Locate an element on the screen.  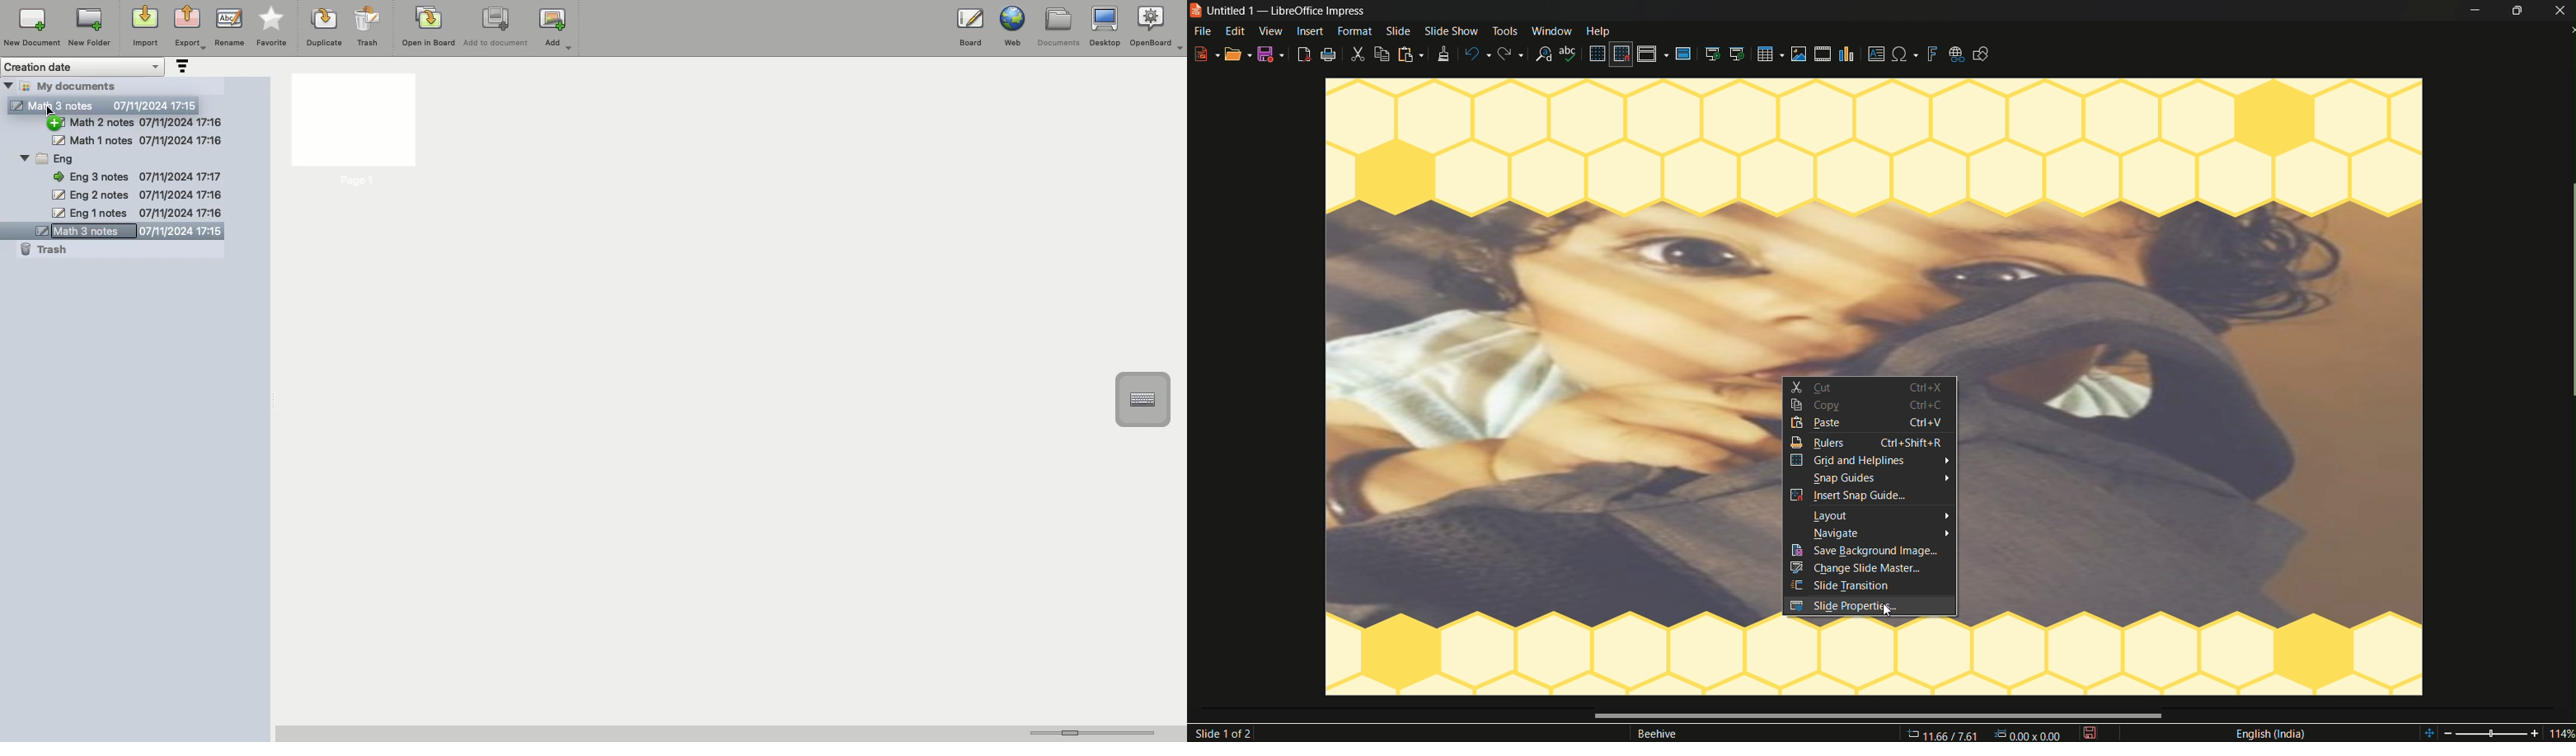
save is located at coordinates (1271, 55).